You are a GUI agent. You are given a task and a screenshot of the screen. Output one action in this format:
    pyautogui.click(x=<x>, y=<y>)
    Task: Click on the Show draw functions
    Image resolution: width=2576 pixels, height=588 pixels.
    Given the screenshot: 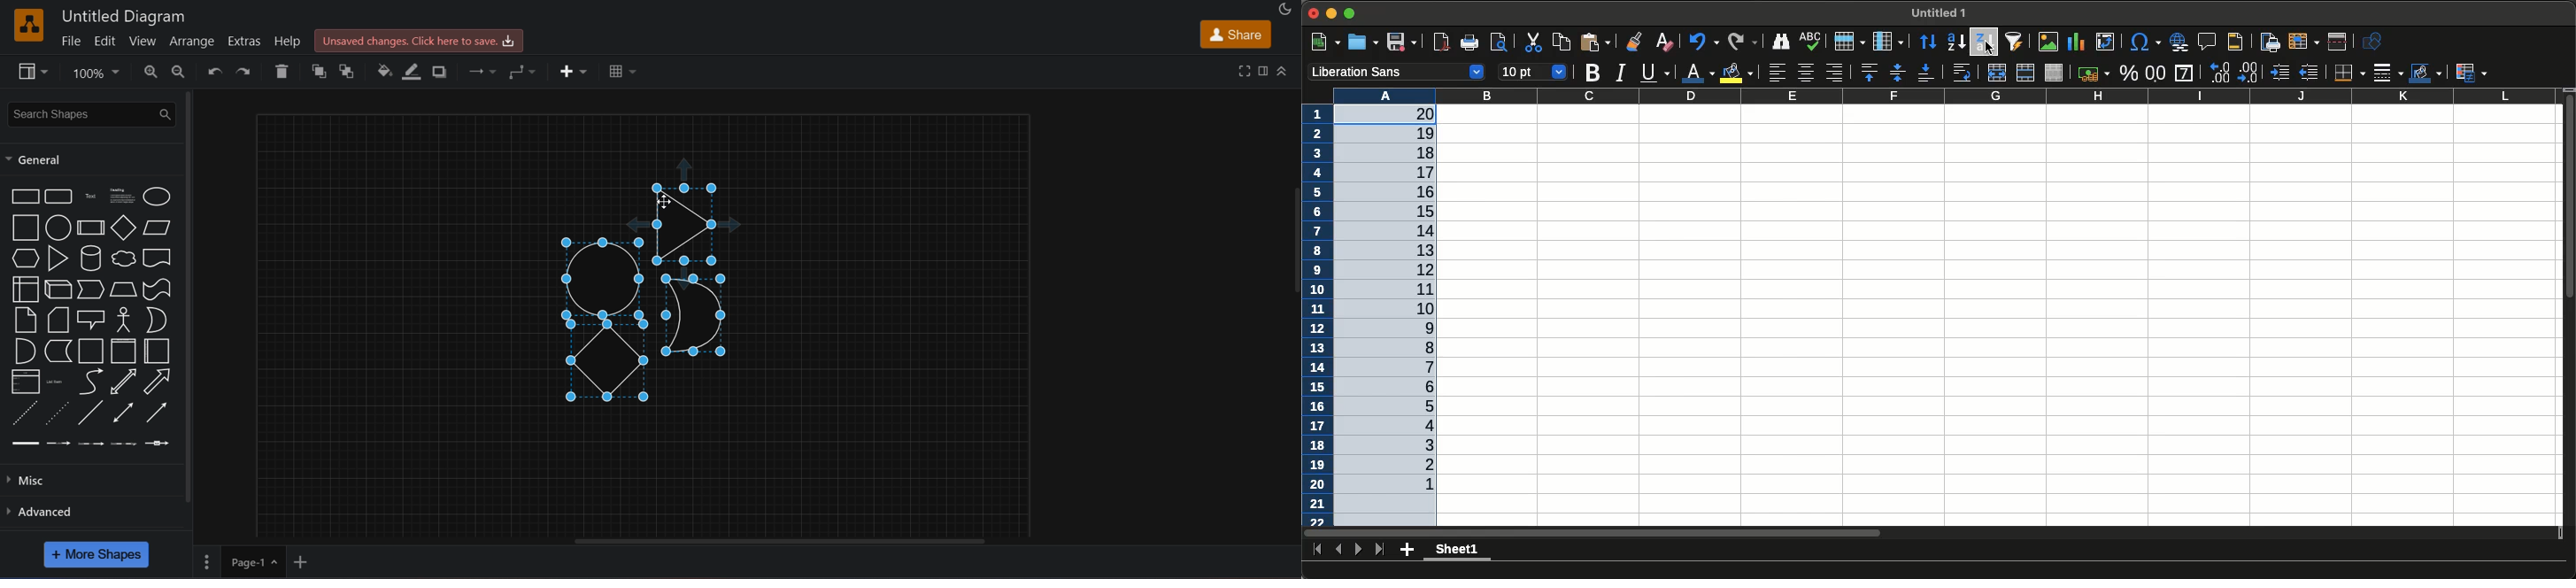 What is the action you would take?
    pyautogui.click(x=2375, y=42)
    